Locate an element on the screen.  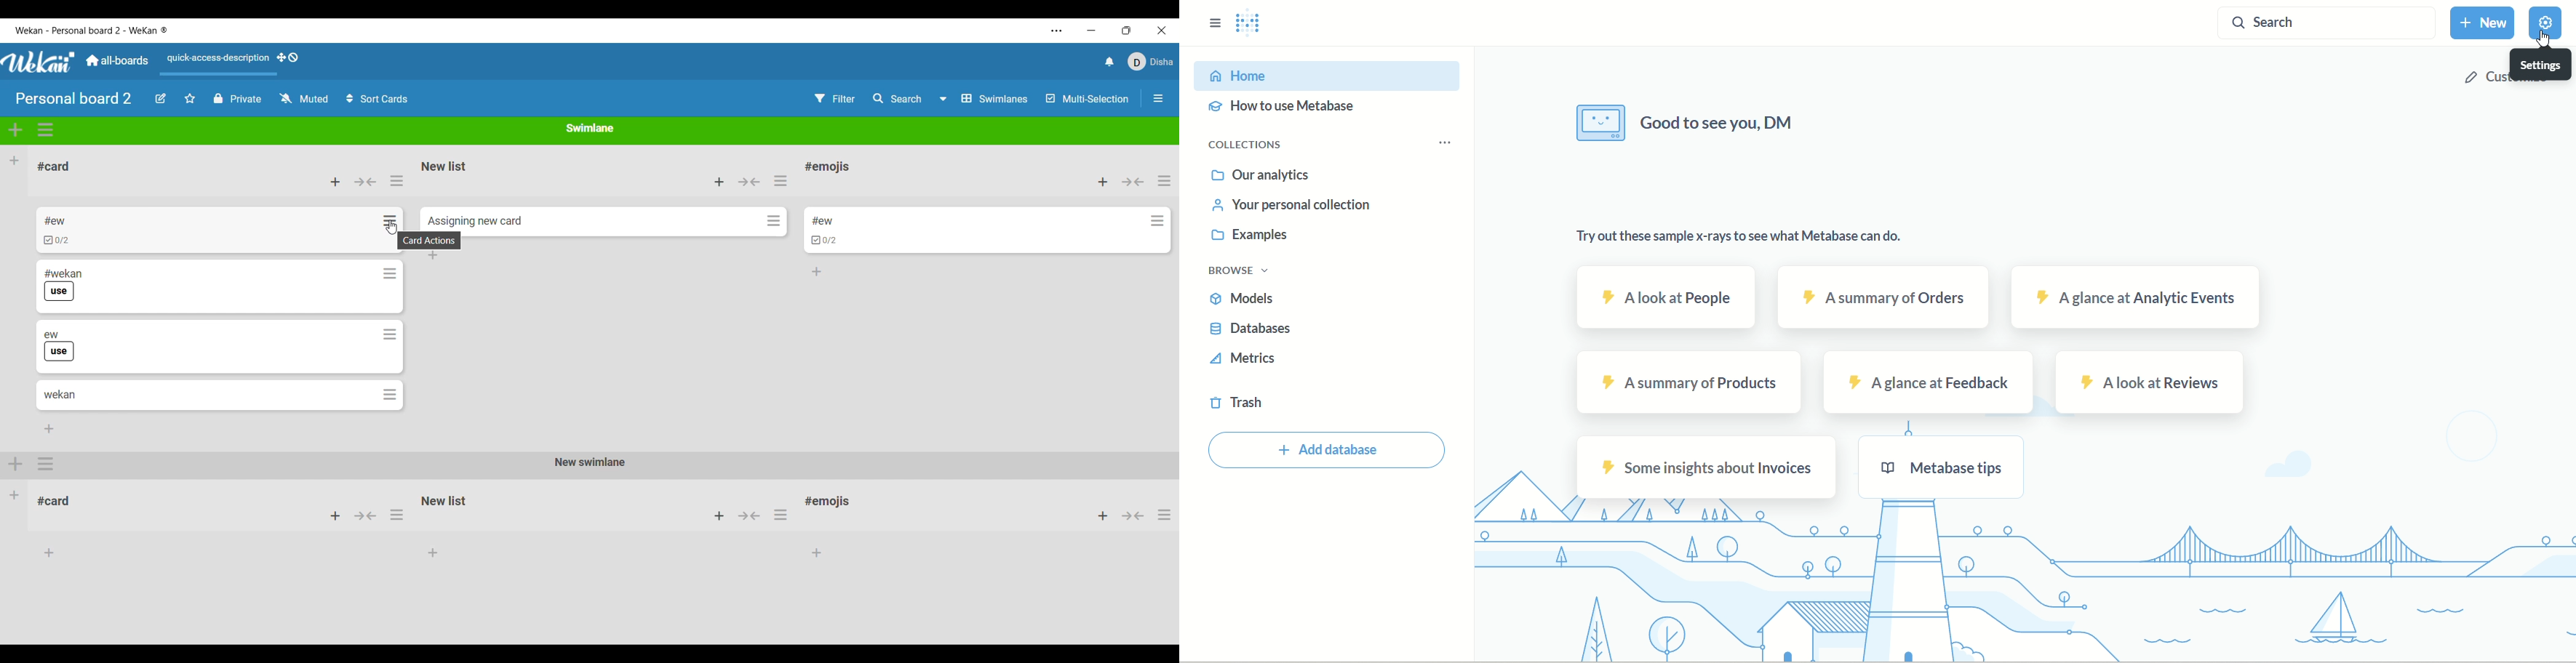
Card actions is located at coordinates (774, 220).